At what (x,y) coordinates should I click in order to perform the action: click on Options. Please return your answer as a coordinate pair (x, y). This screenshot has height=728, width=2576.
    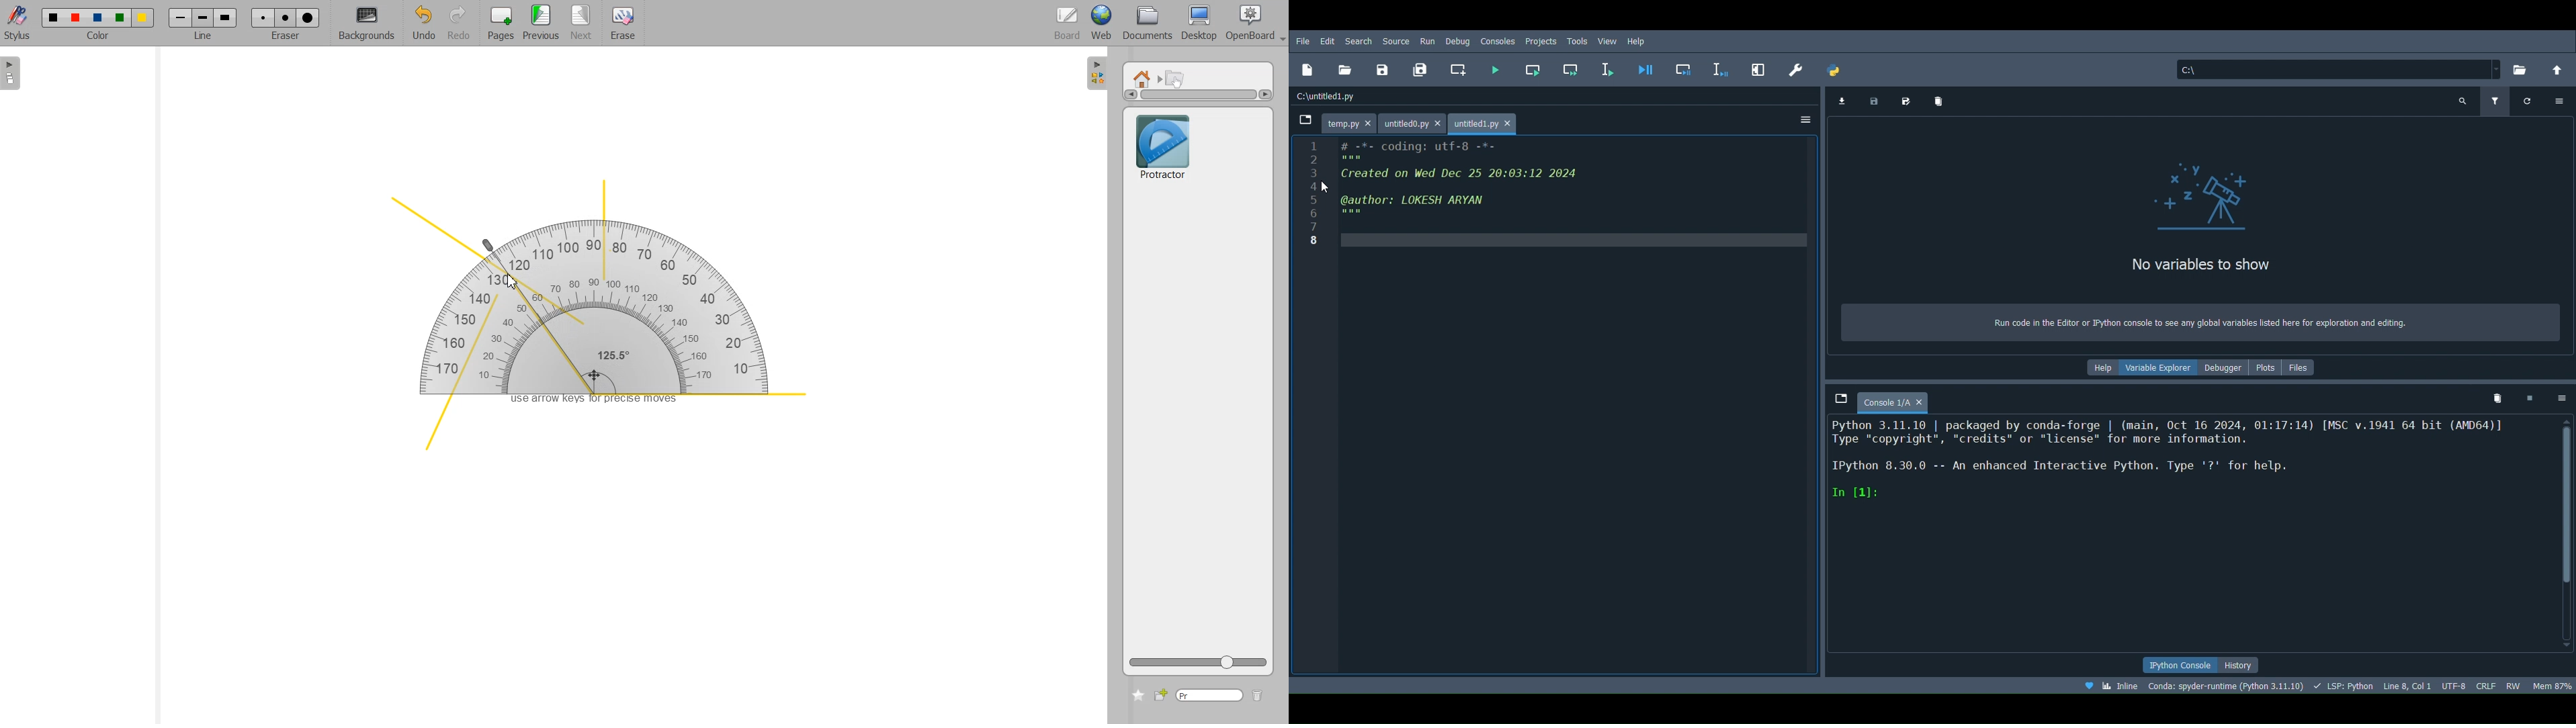
    Looking at the image, I should click on (1806, 122).